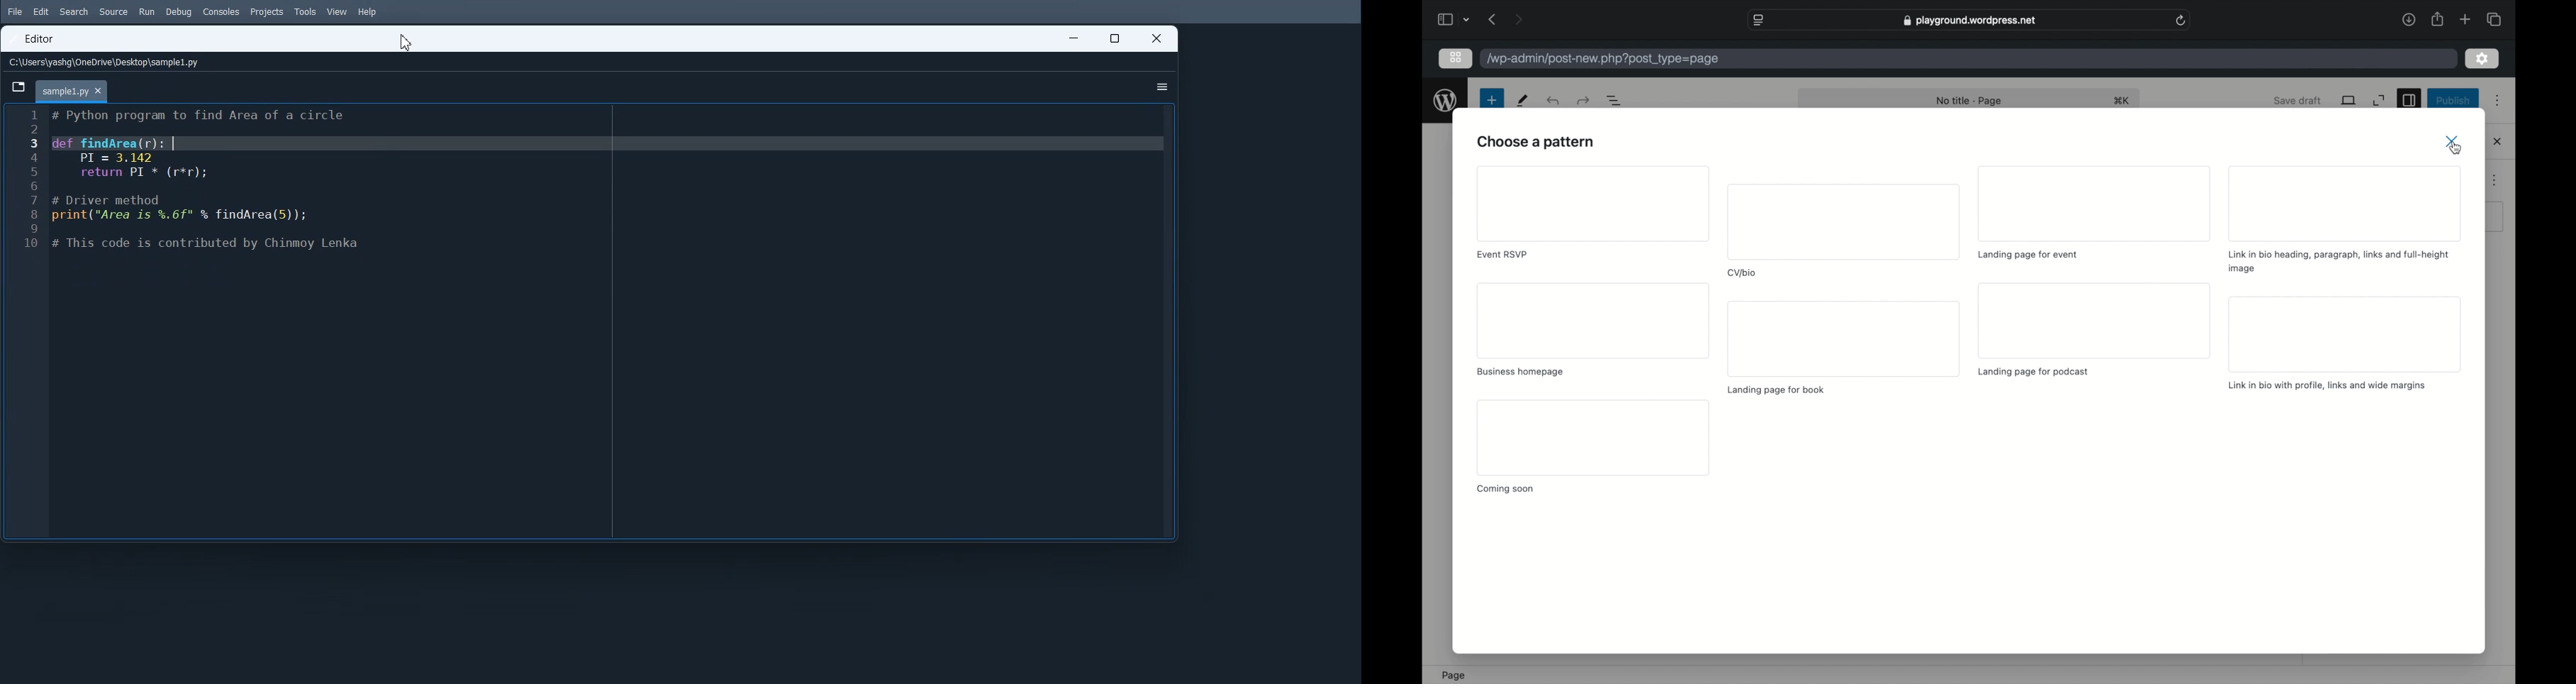 The image size is (2576, 700). Describe the element at coordinates (2458, 150) in the screenshot. I see `close` at that location.